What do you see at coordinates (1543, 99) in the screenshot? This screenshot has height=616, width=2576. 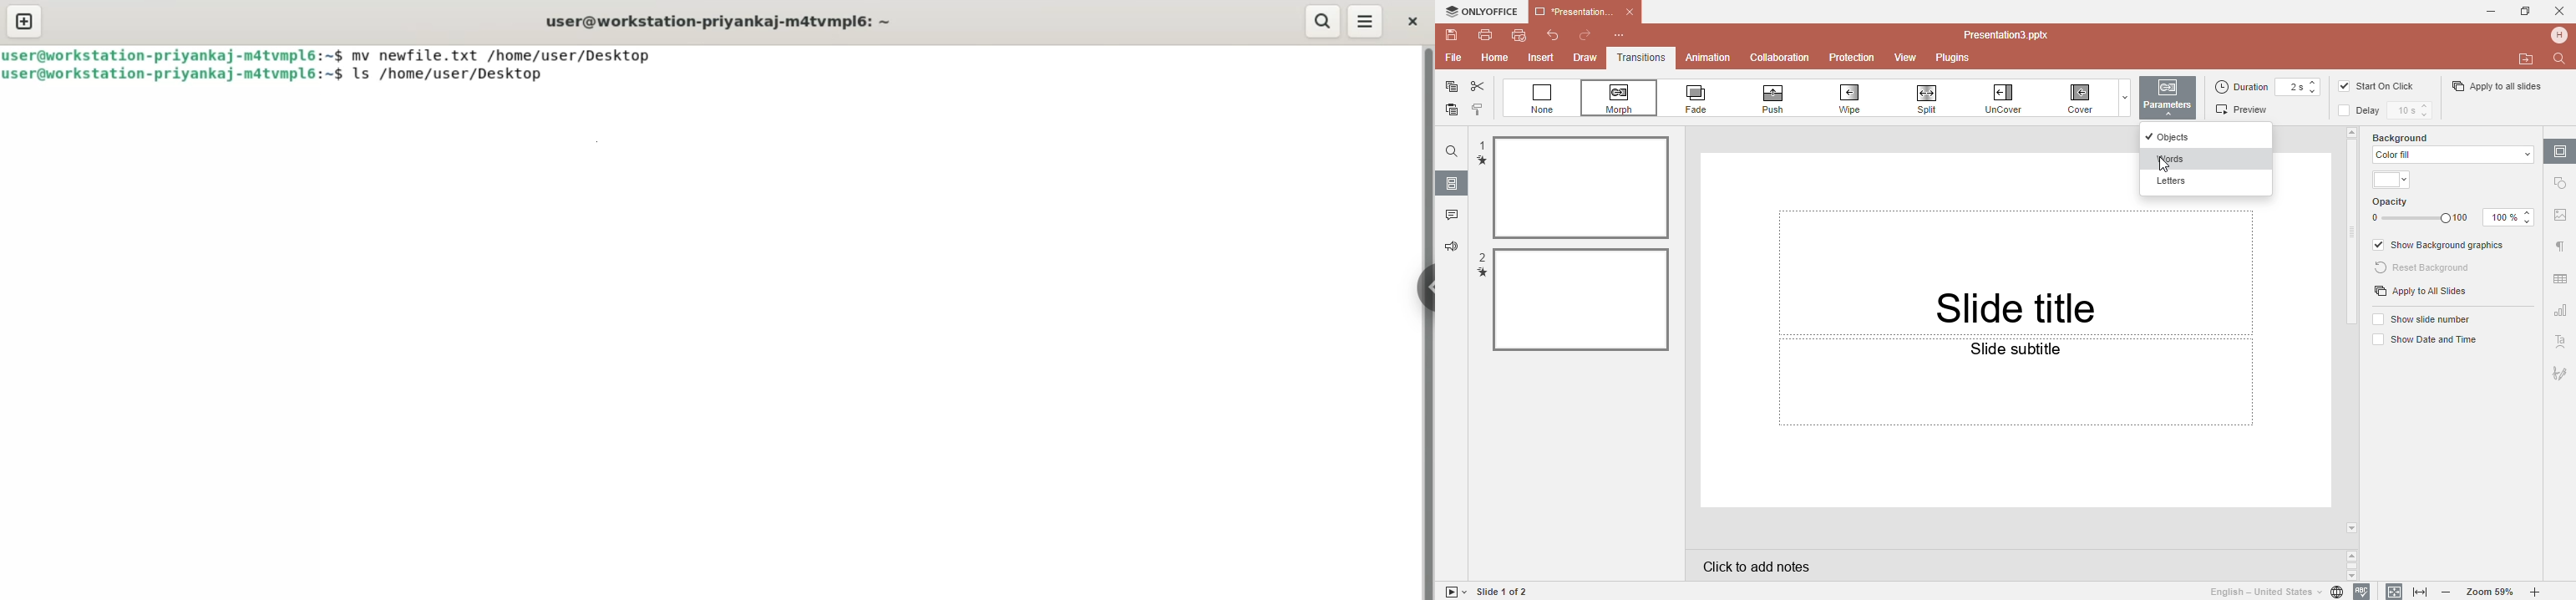 I see `None` at bounding box center [1543, 99].